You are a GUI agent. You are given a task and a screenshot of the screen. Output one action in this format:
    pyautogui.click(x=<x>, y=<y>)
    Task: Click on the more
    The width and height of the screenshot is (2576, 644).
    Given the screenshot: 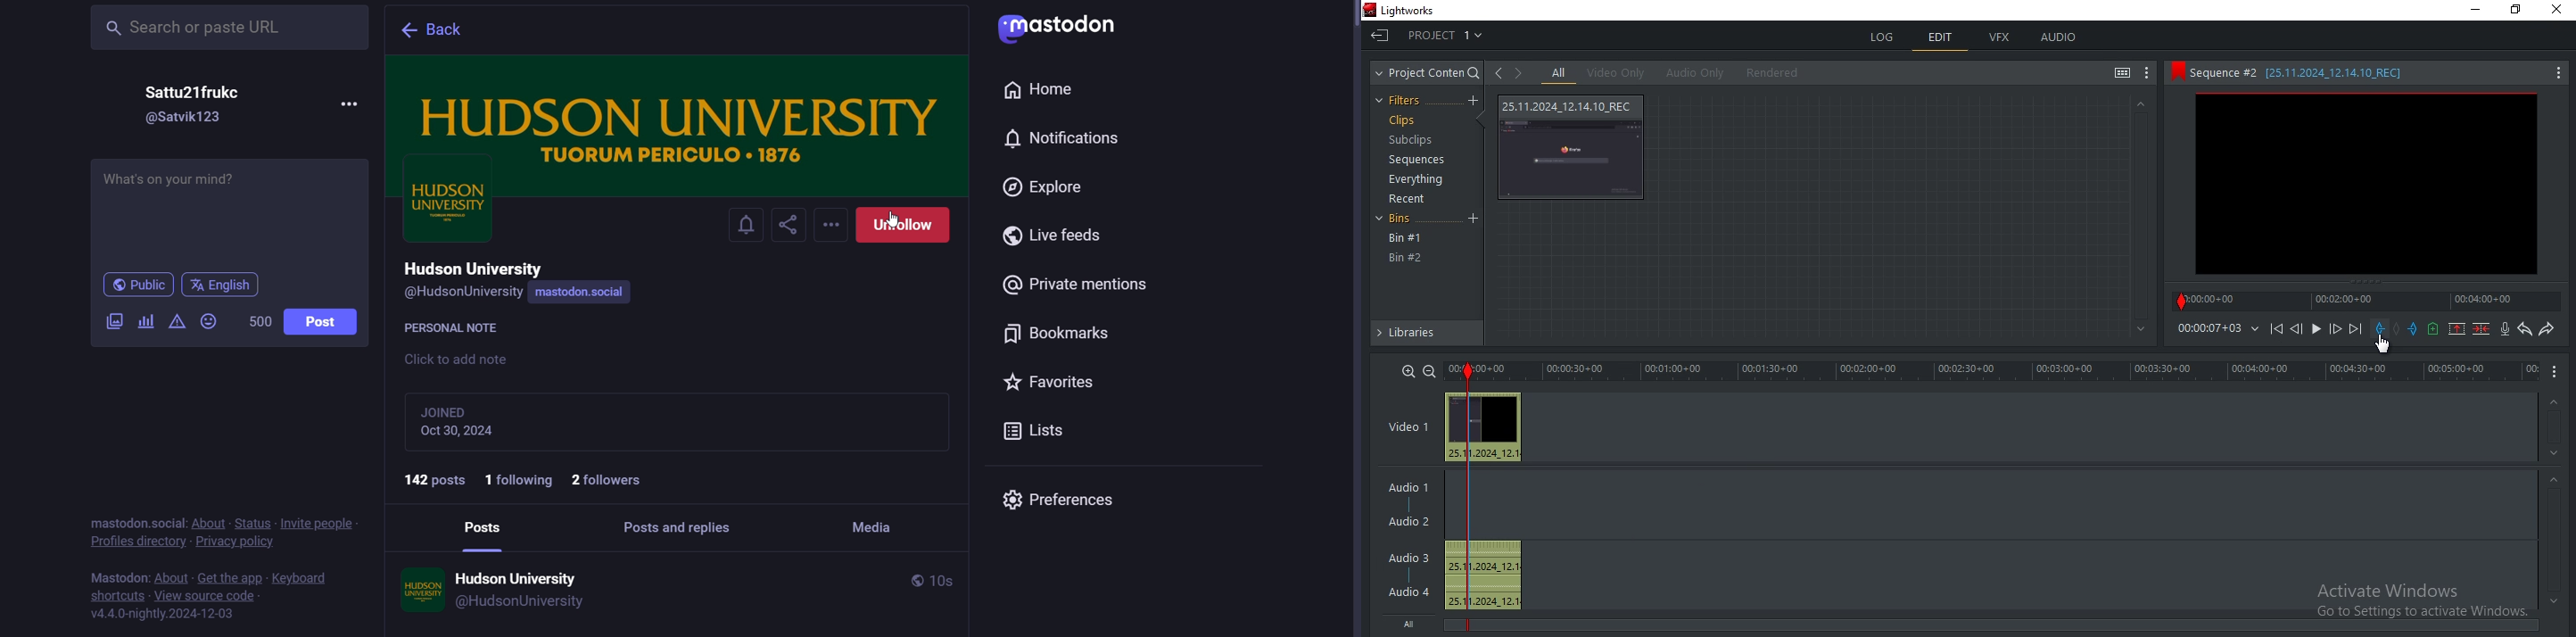 What is the action you would take?
    pyautogui.click(x=833, y=226)
    